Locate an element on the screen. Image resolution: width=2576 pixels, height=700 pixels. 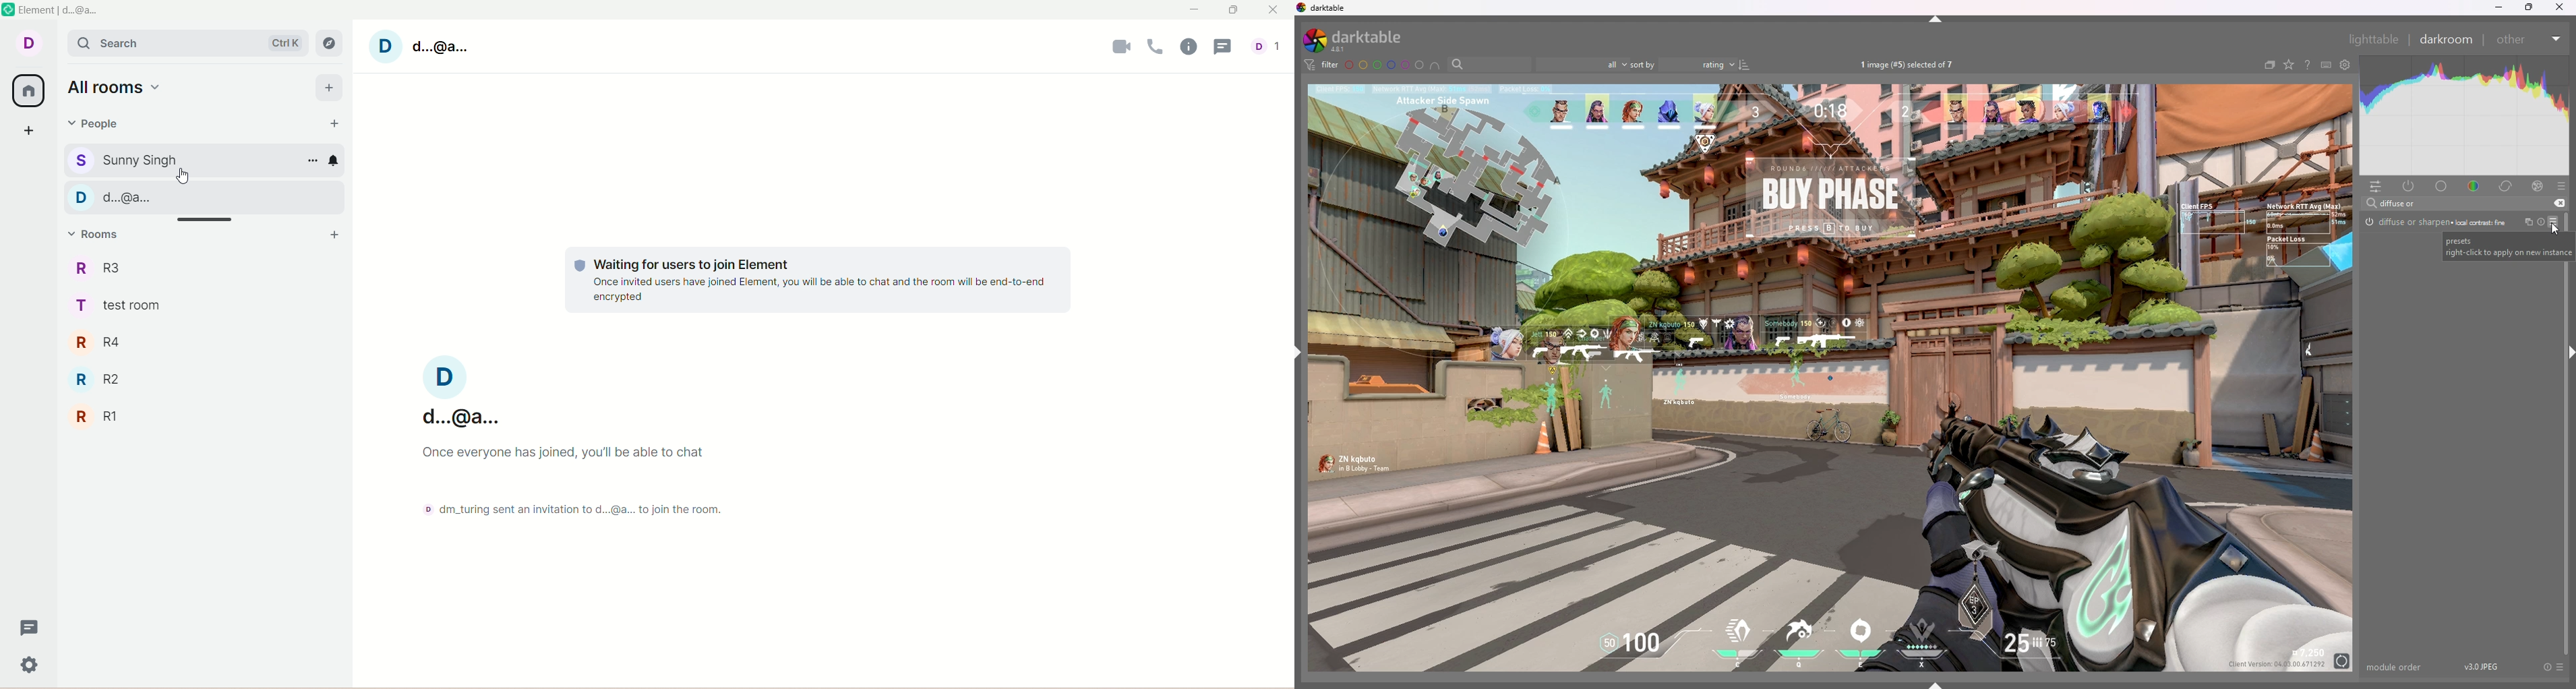
change type of overlays is located at coordinates (2290, 65).